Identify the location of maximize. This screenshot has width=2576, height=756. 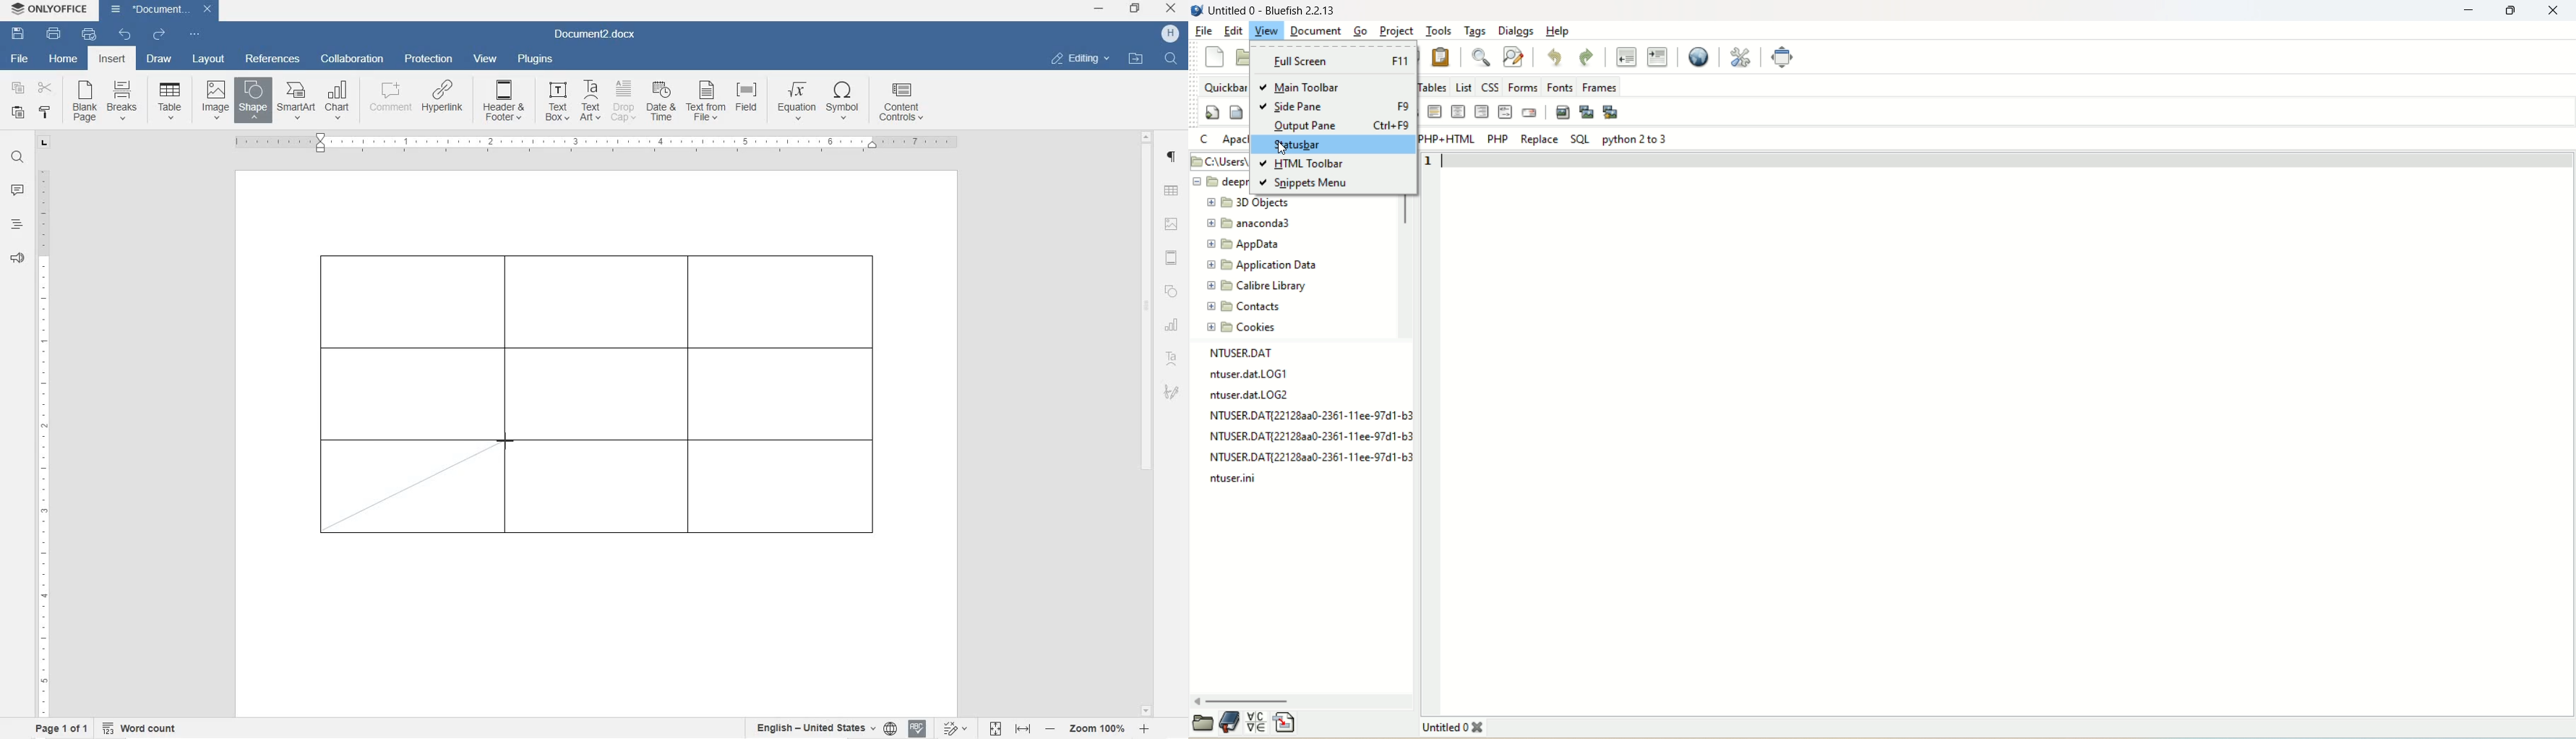
(2512, 11).